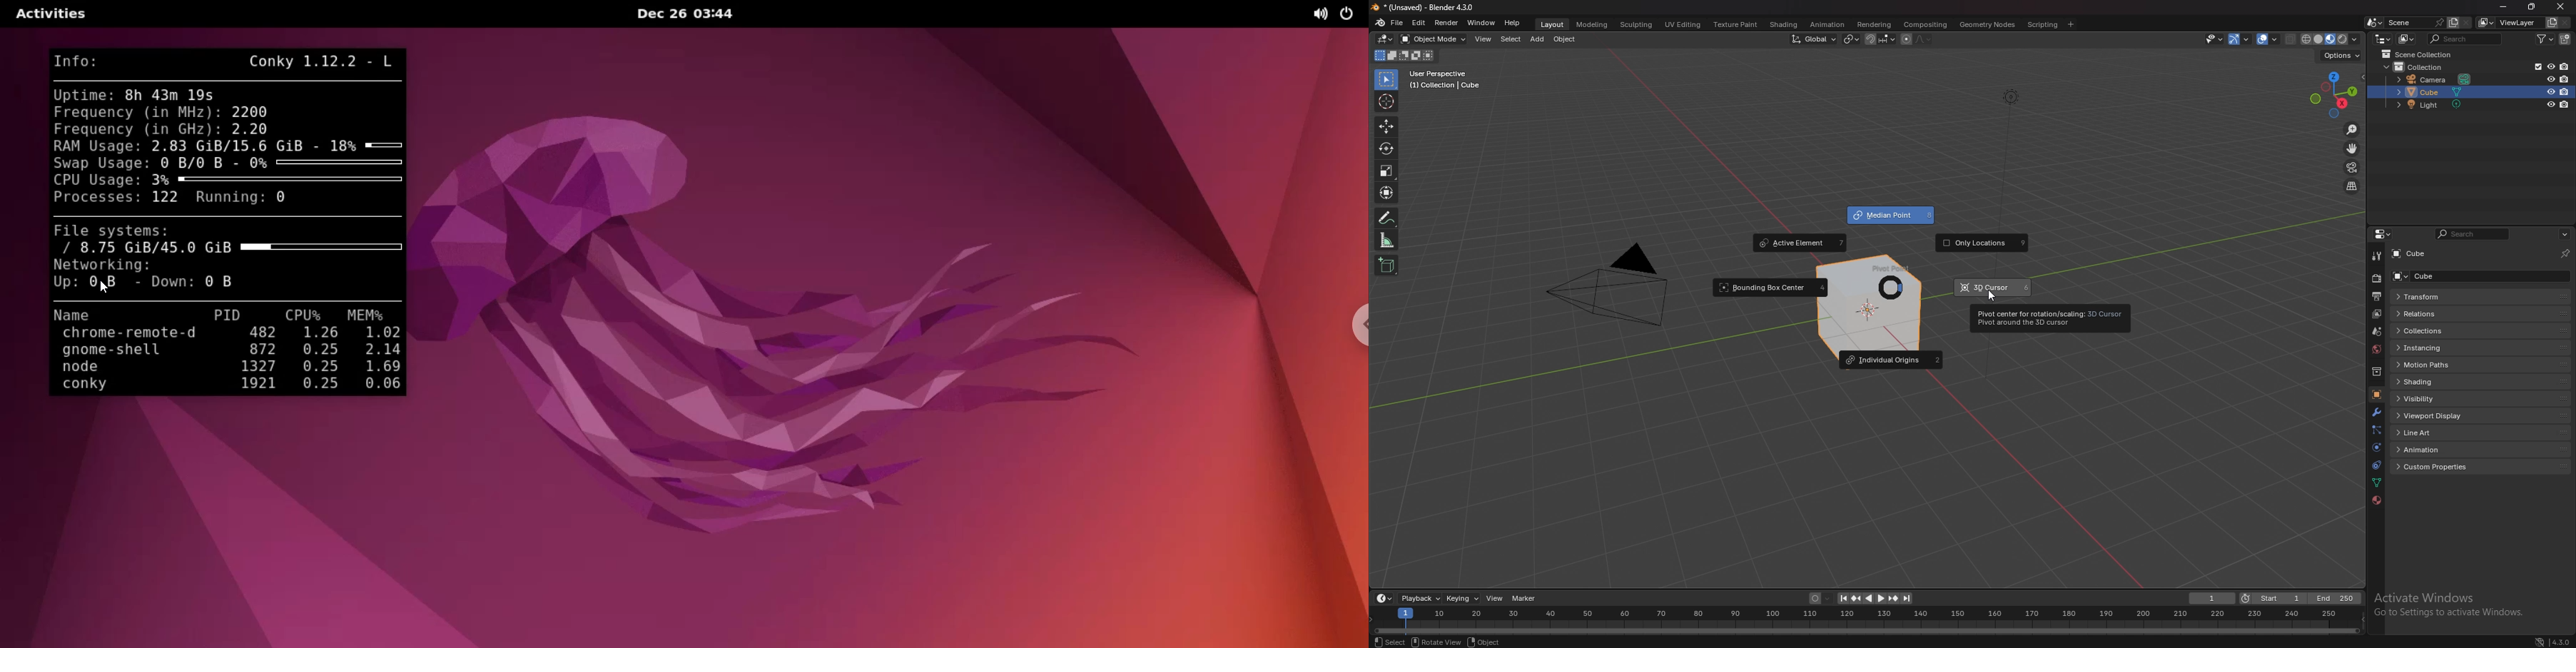 The image size is (2576, 672). Describe the element at coordinates (1386, 191) in the screenshot. I see `transform` at that location.